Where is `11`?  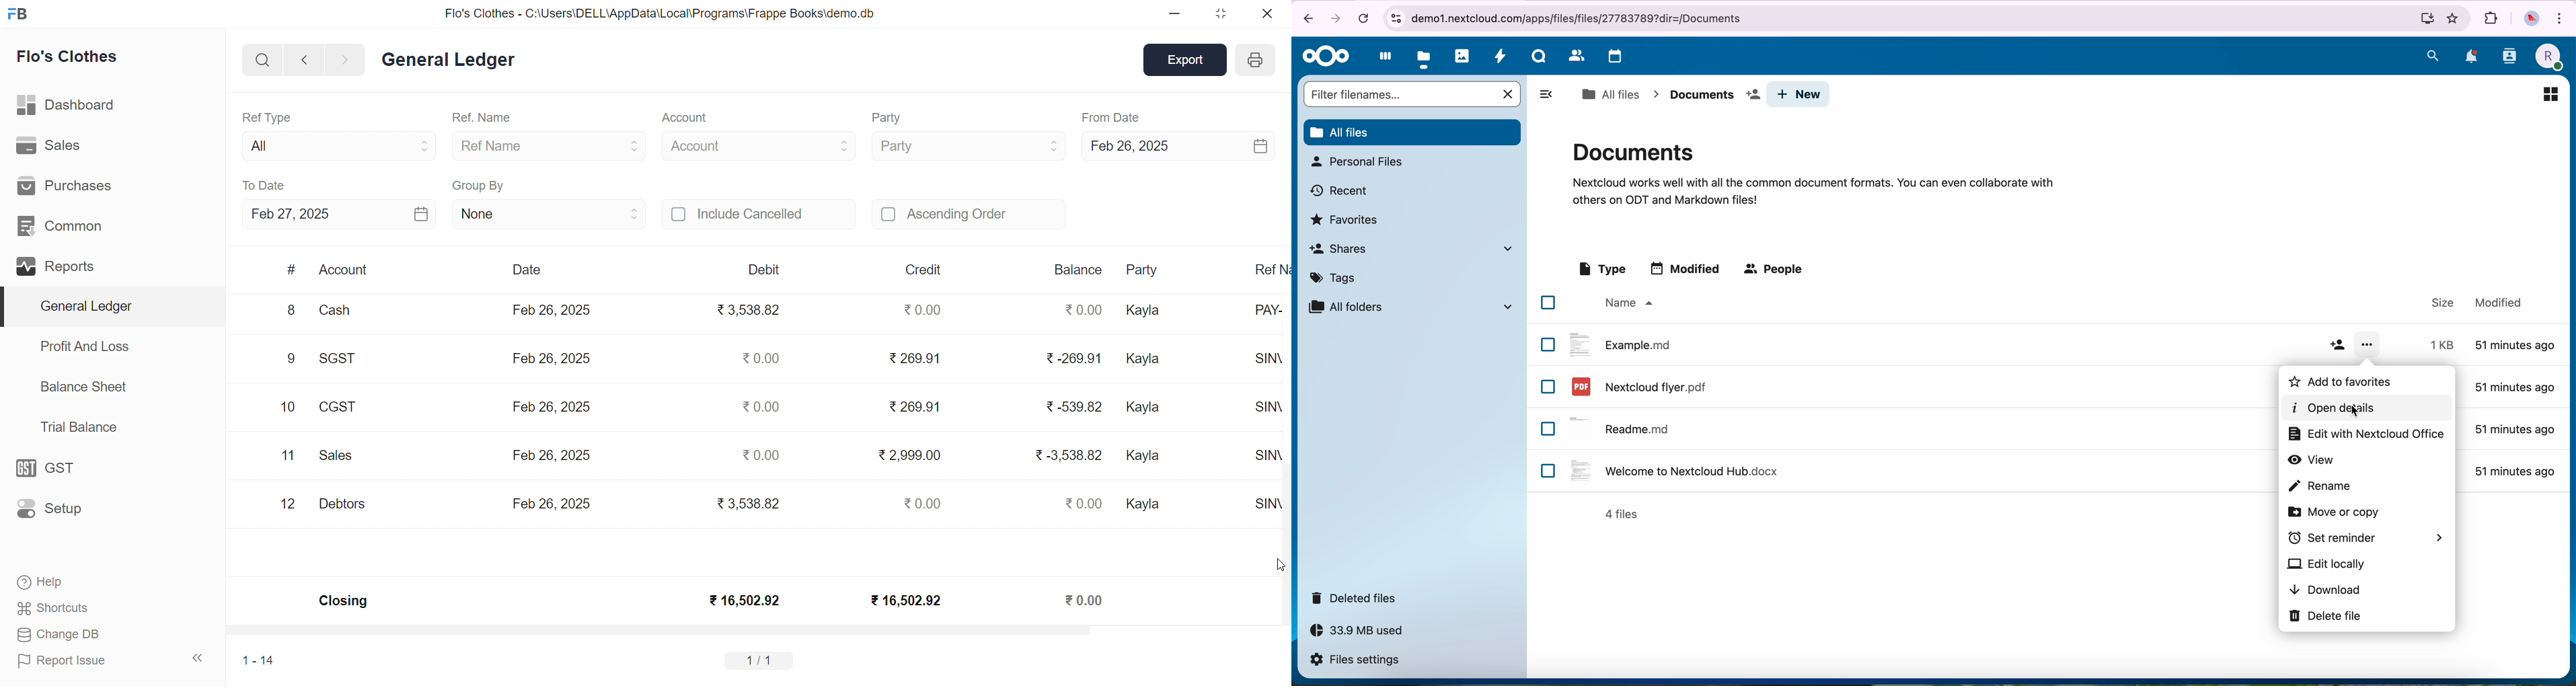 11 is located at coordinates (288, 456).